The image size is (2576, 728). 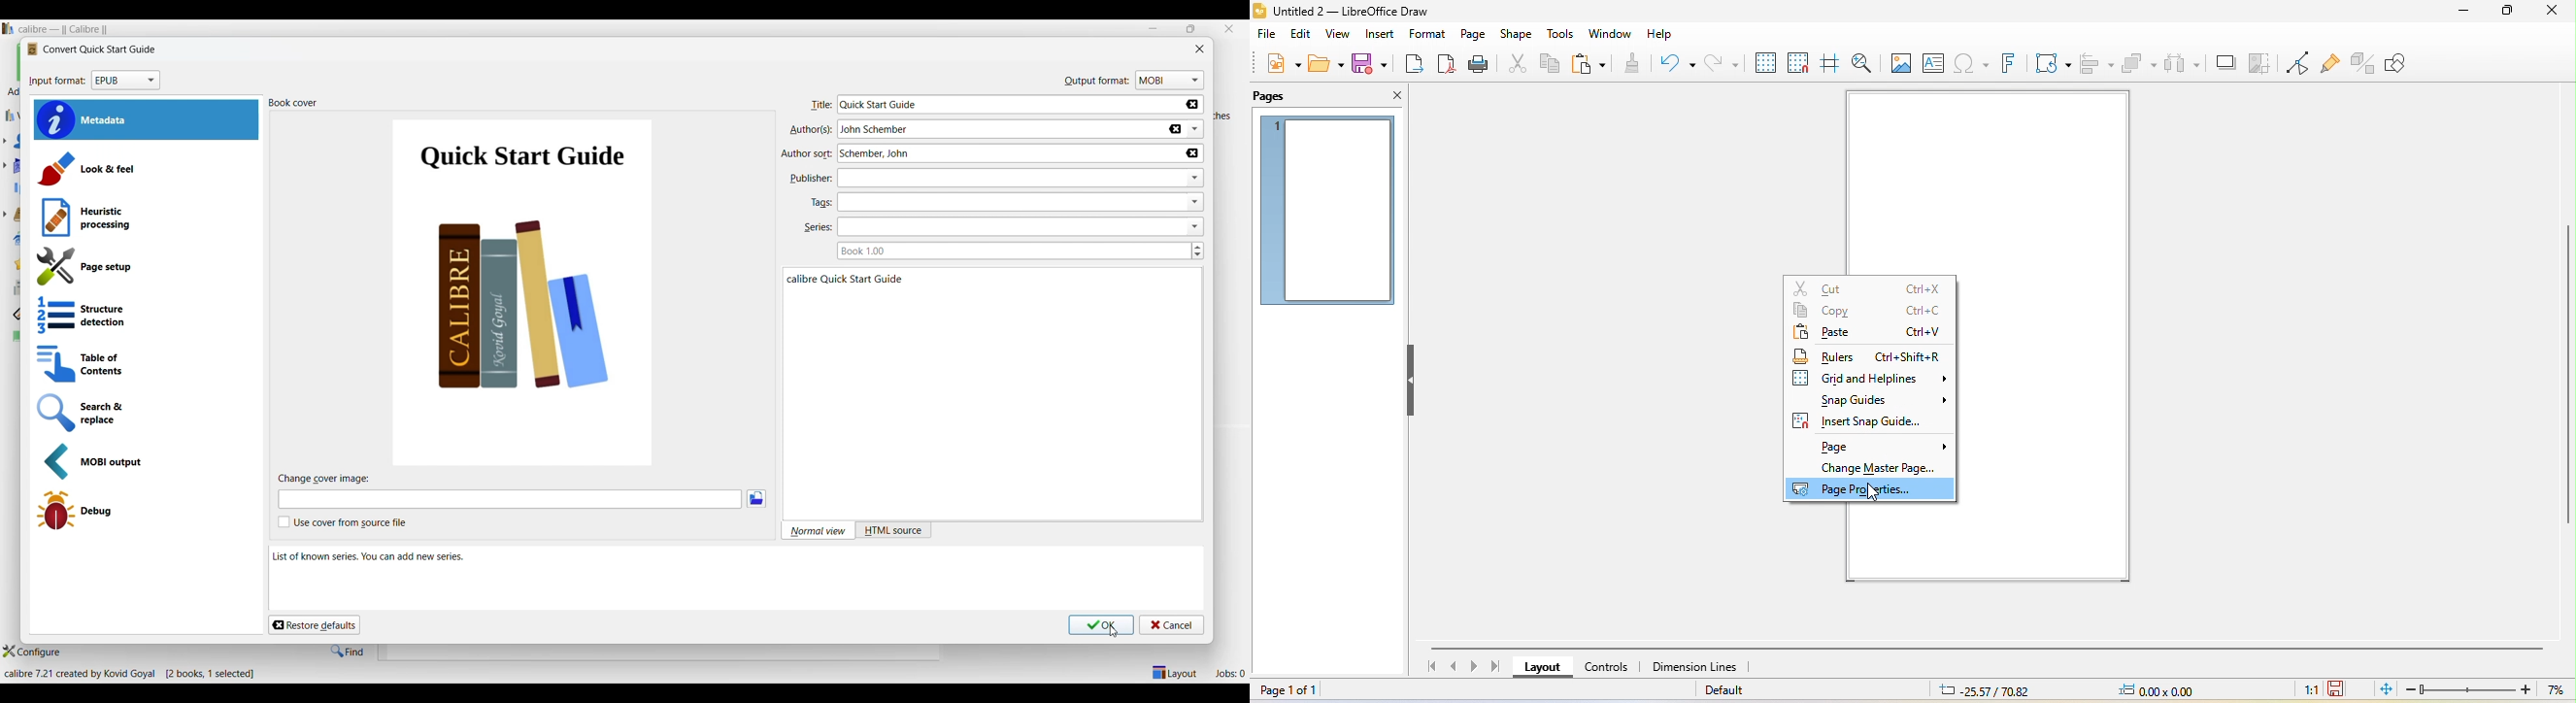 I want to click on Search and replace, so click(x=145, y=413).